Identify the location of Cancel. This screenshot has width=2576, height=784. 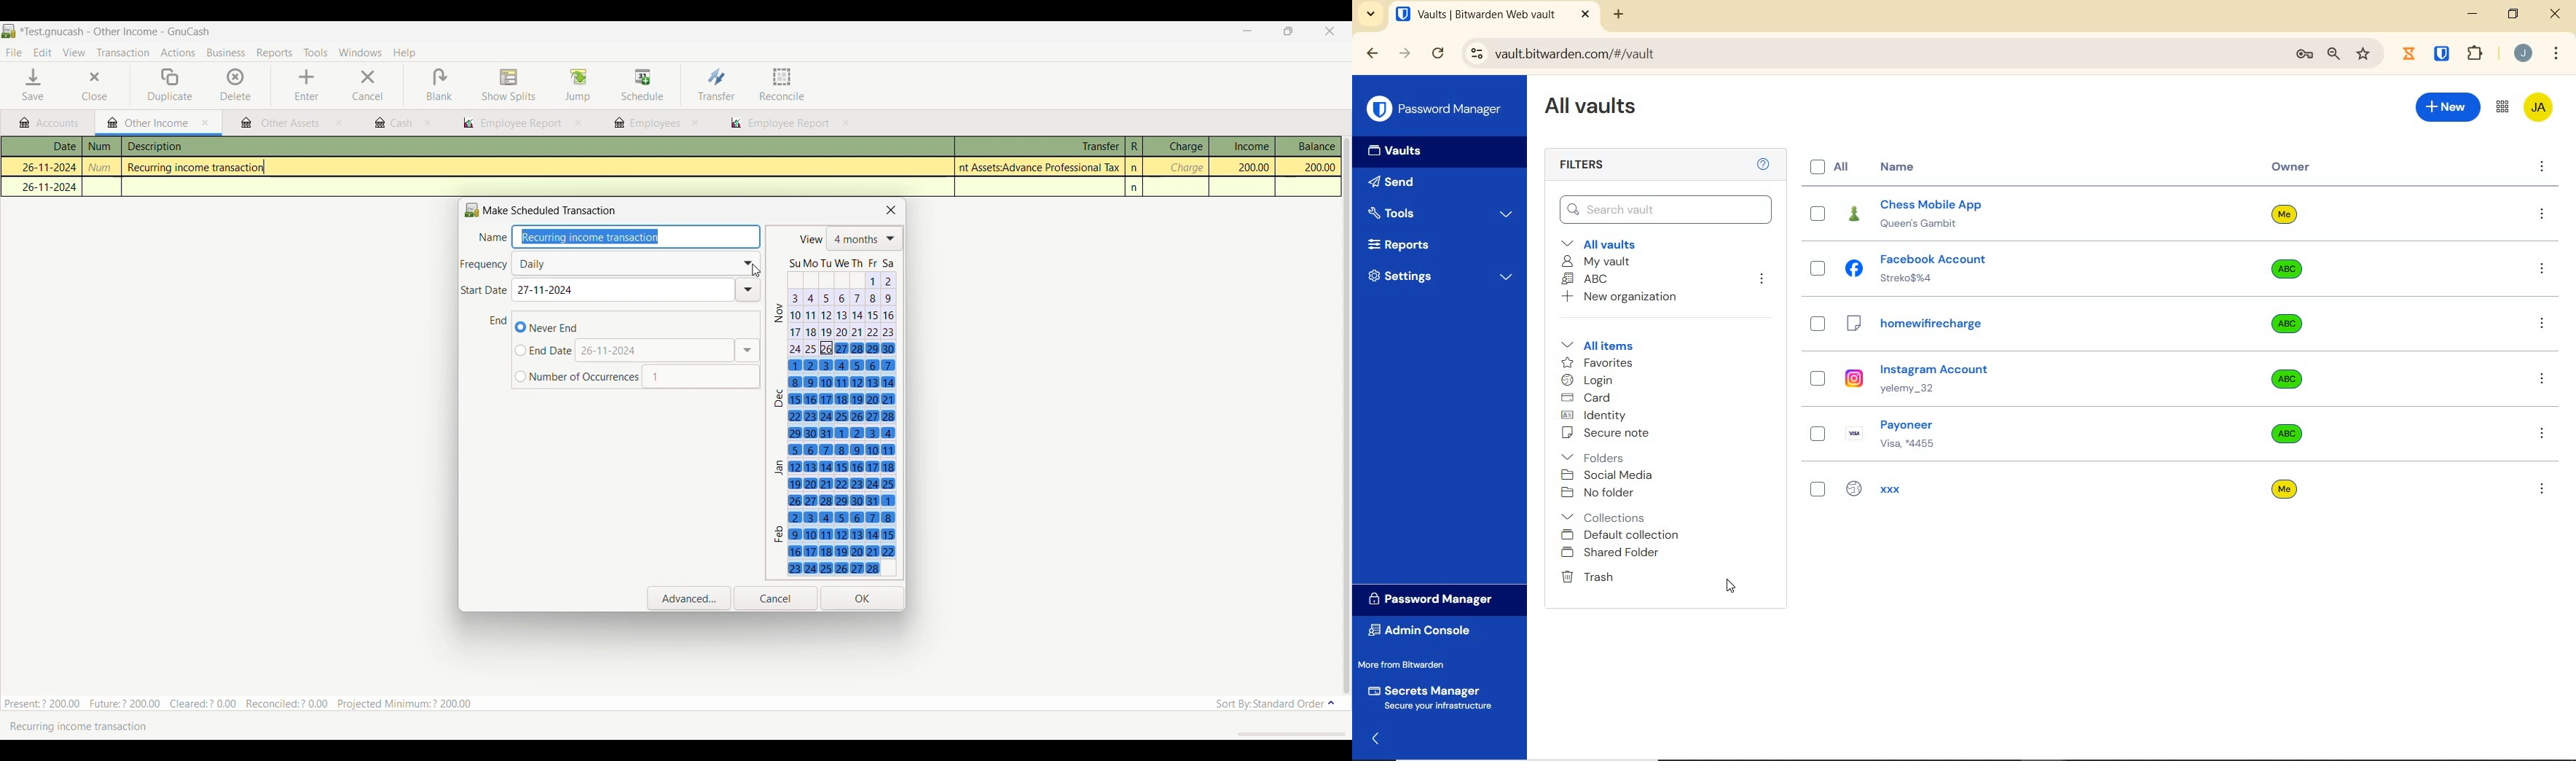
(368, 85).